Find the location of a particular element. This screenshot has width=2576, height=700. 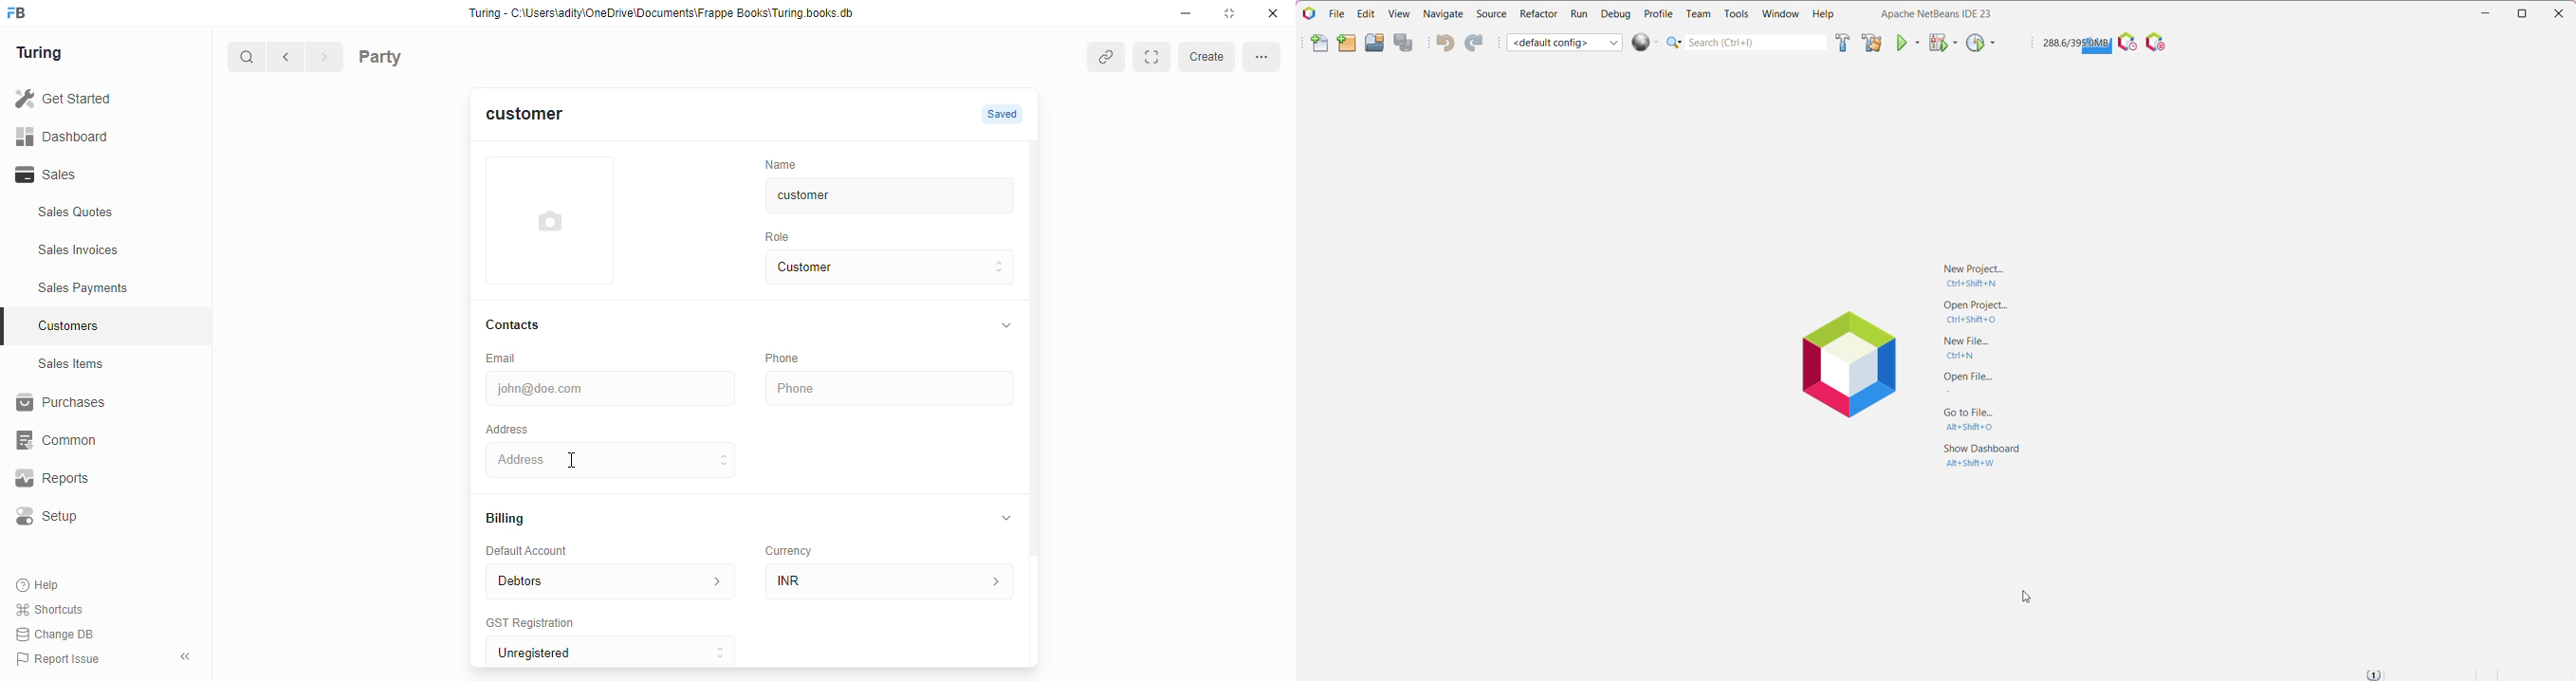

‘GST Registration is located at coordinates (528, 622).